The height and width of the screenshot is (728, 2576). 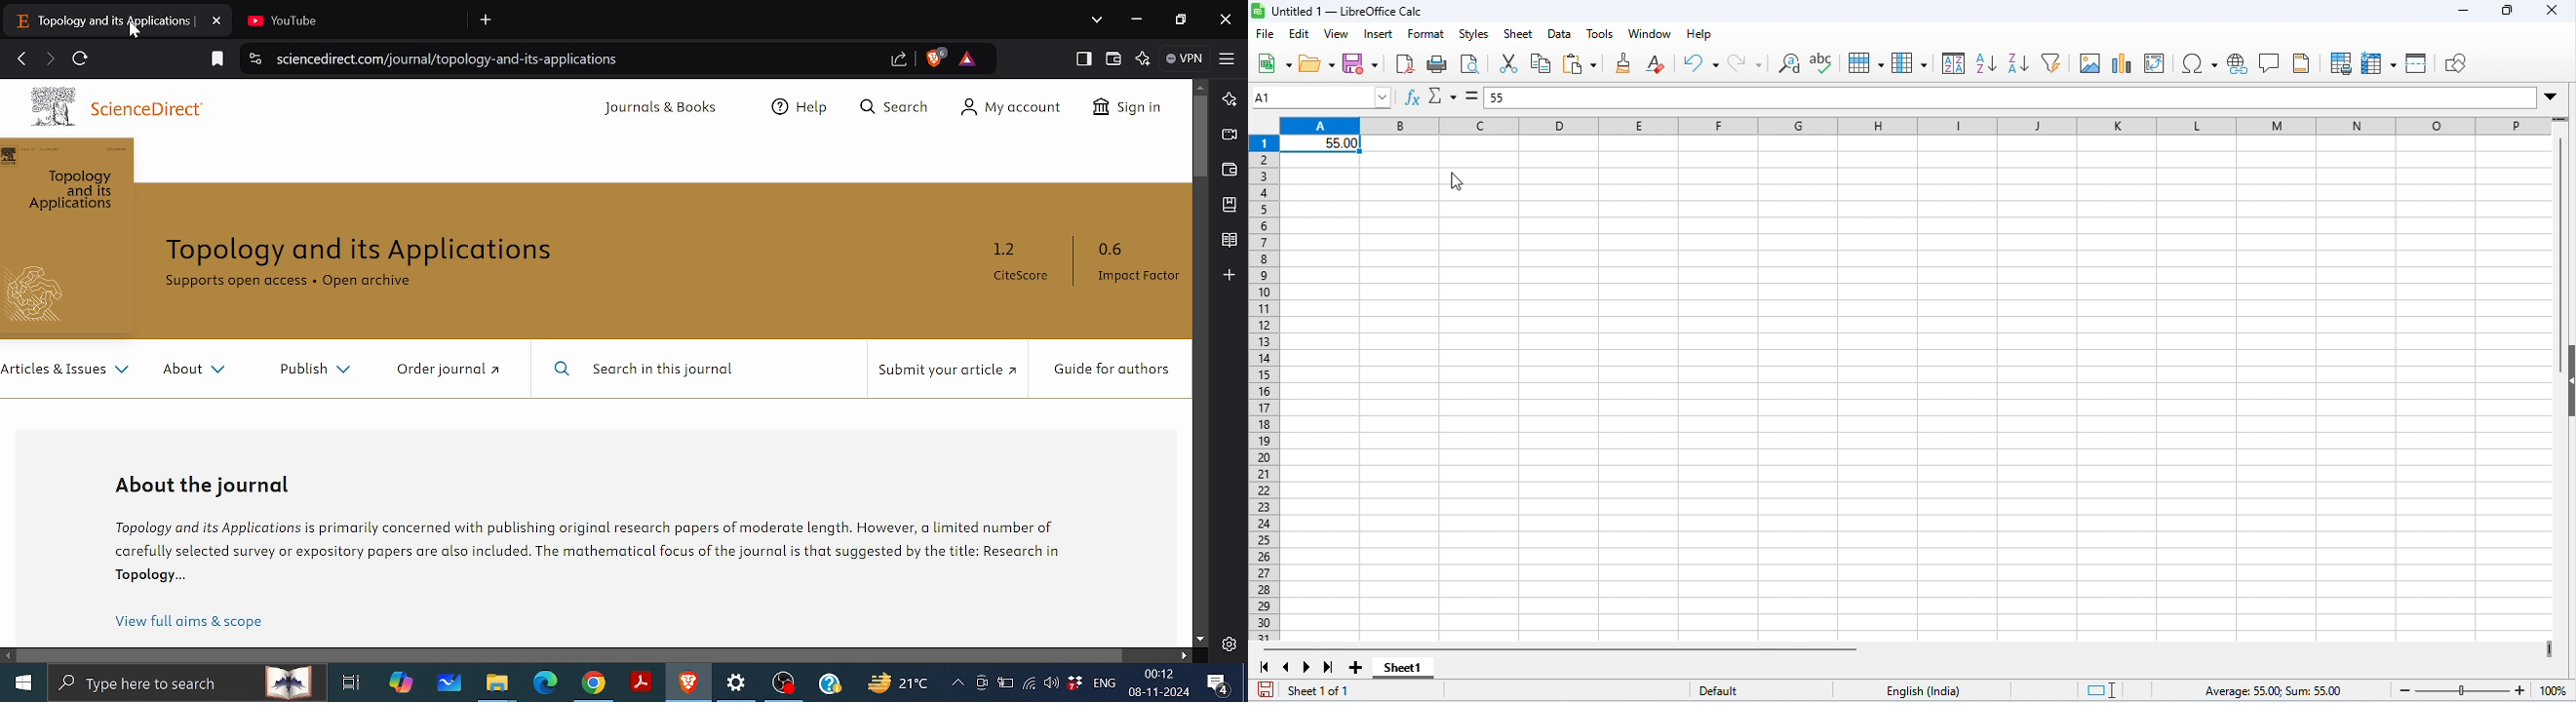 What do you see at coordinates (1325, 691) in the screenshot?
I see `sheet 1 of 1` at bounding box center [1325, 691].